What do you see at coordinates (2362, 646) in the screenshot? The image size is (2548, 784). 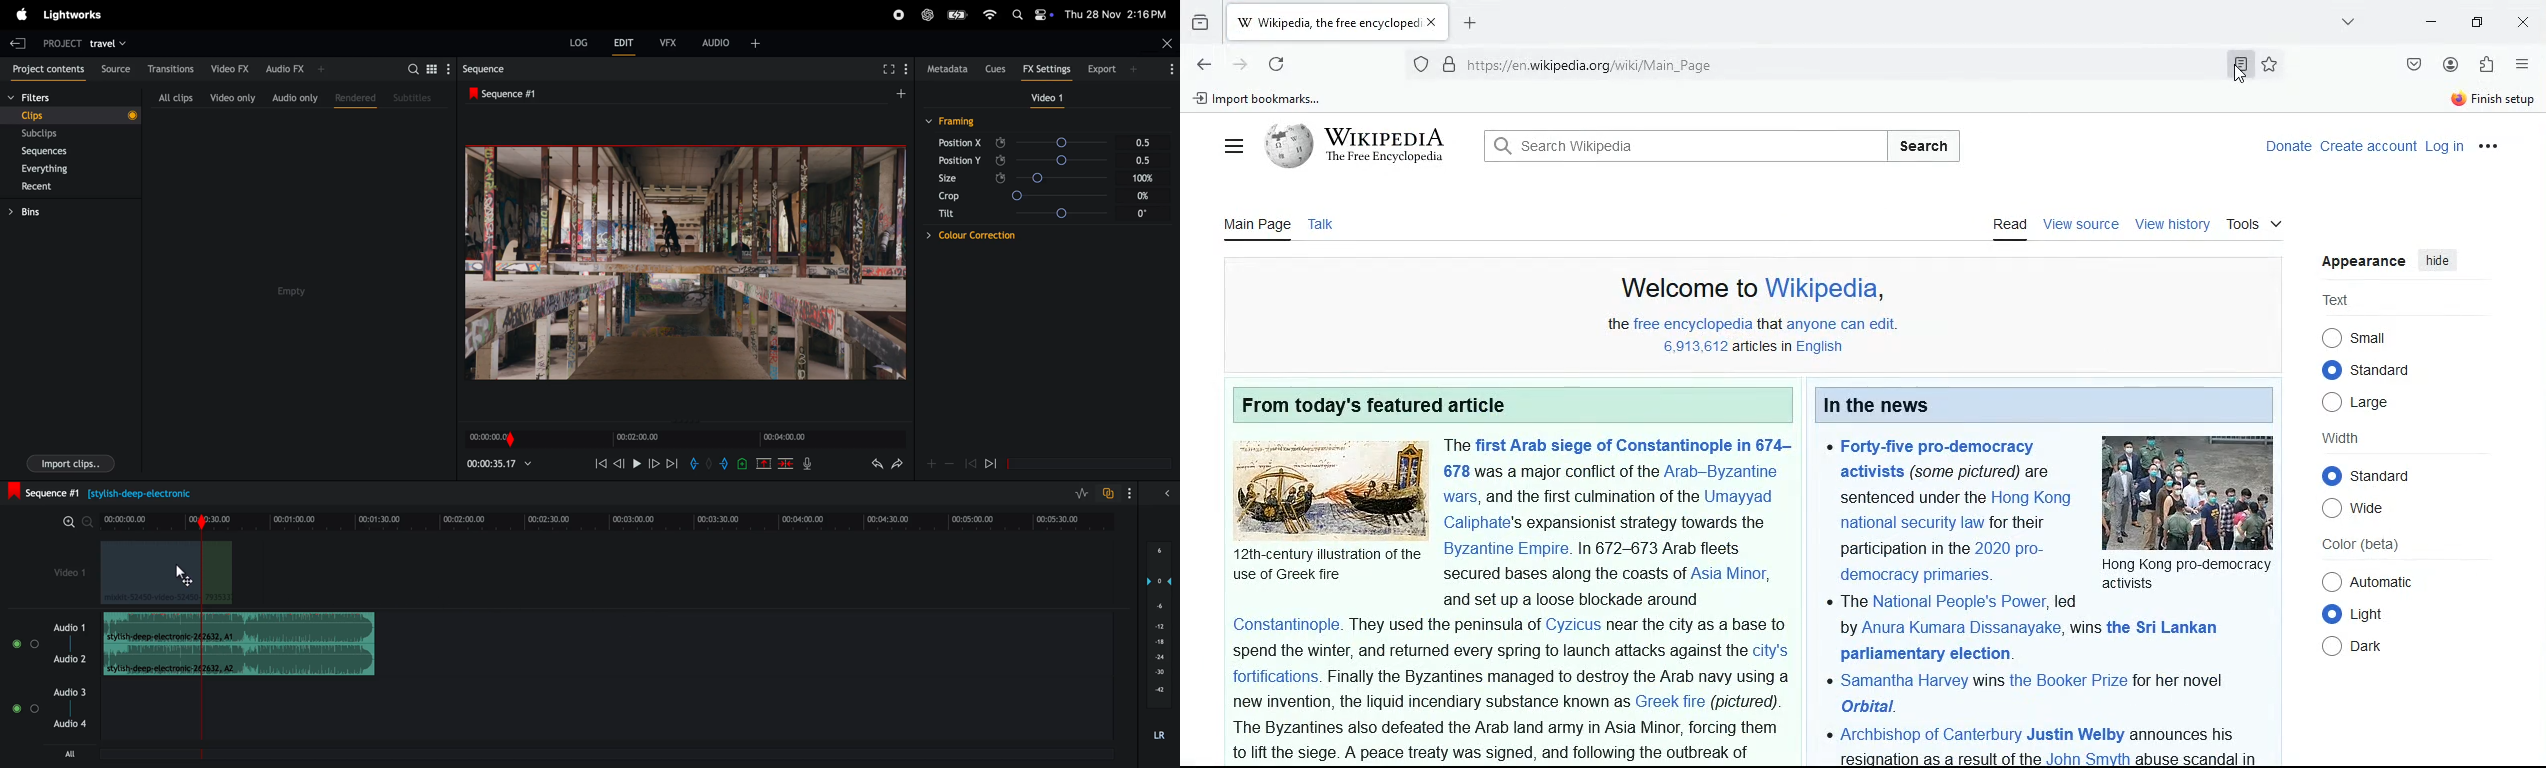 I see `dark` at bounding box center [2362, 646].